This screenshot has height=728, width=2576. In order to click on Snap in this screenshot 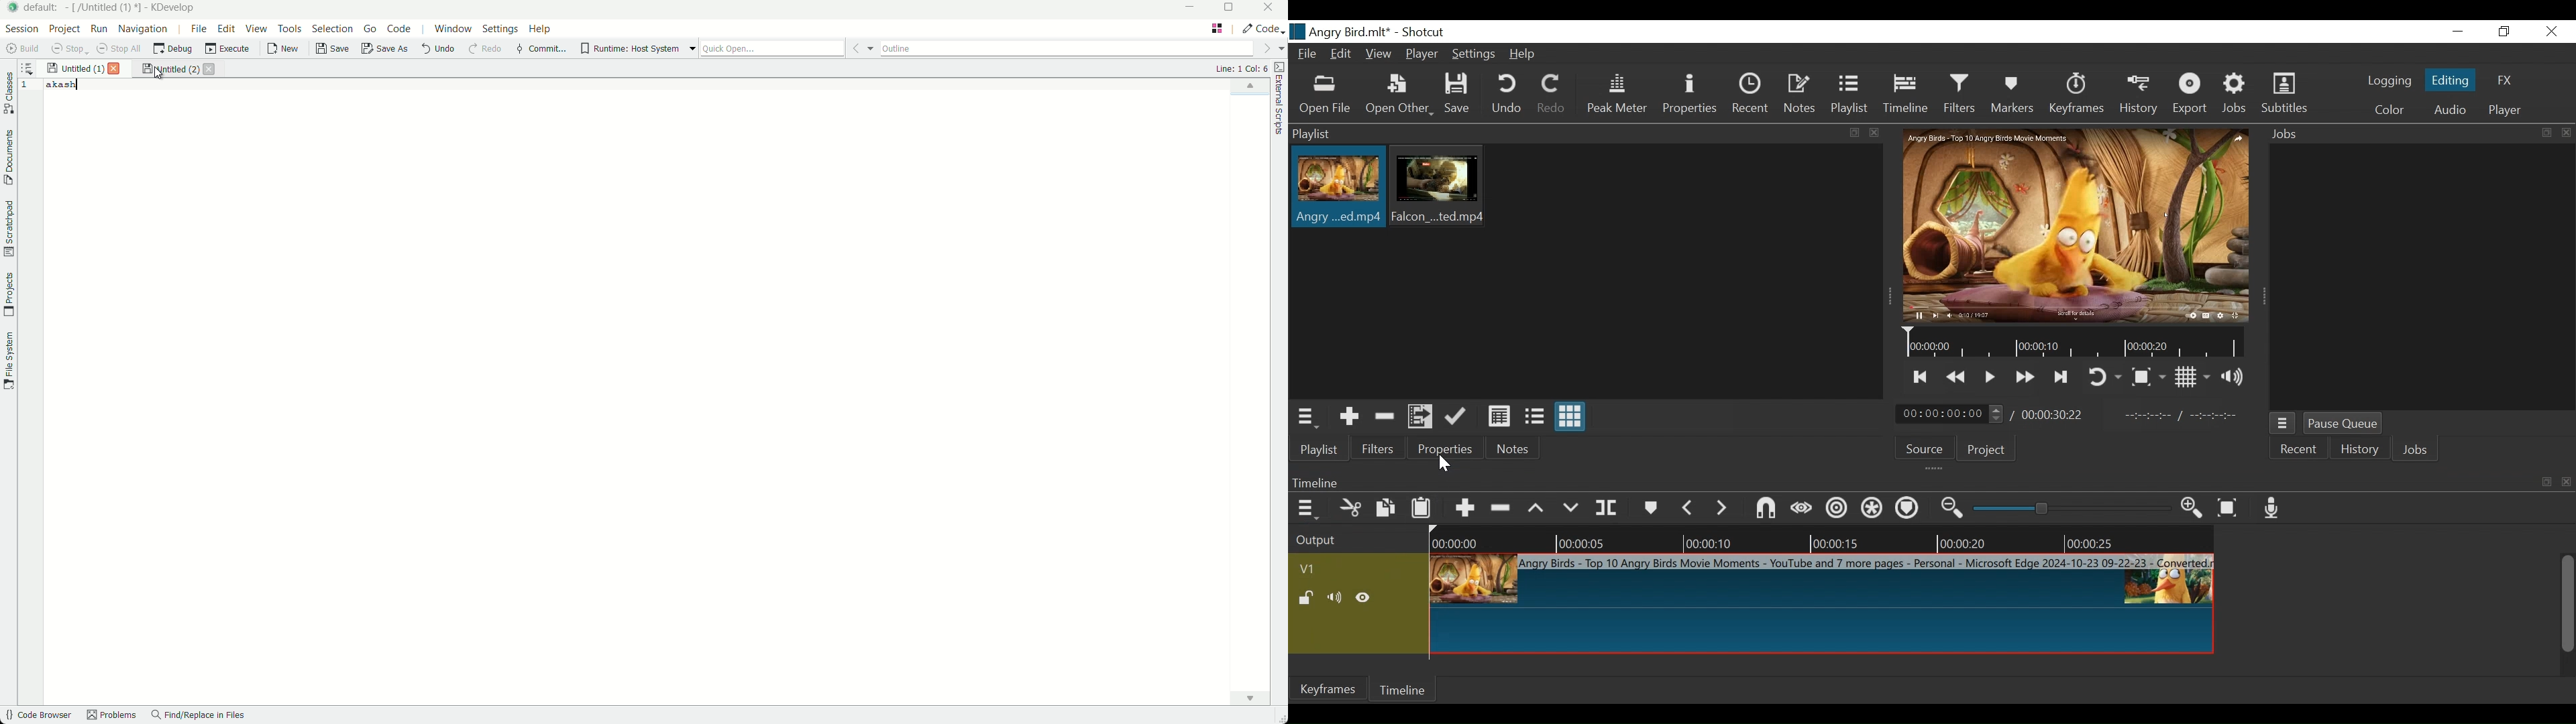, I will do `click(1766, 509)`.